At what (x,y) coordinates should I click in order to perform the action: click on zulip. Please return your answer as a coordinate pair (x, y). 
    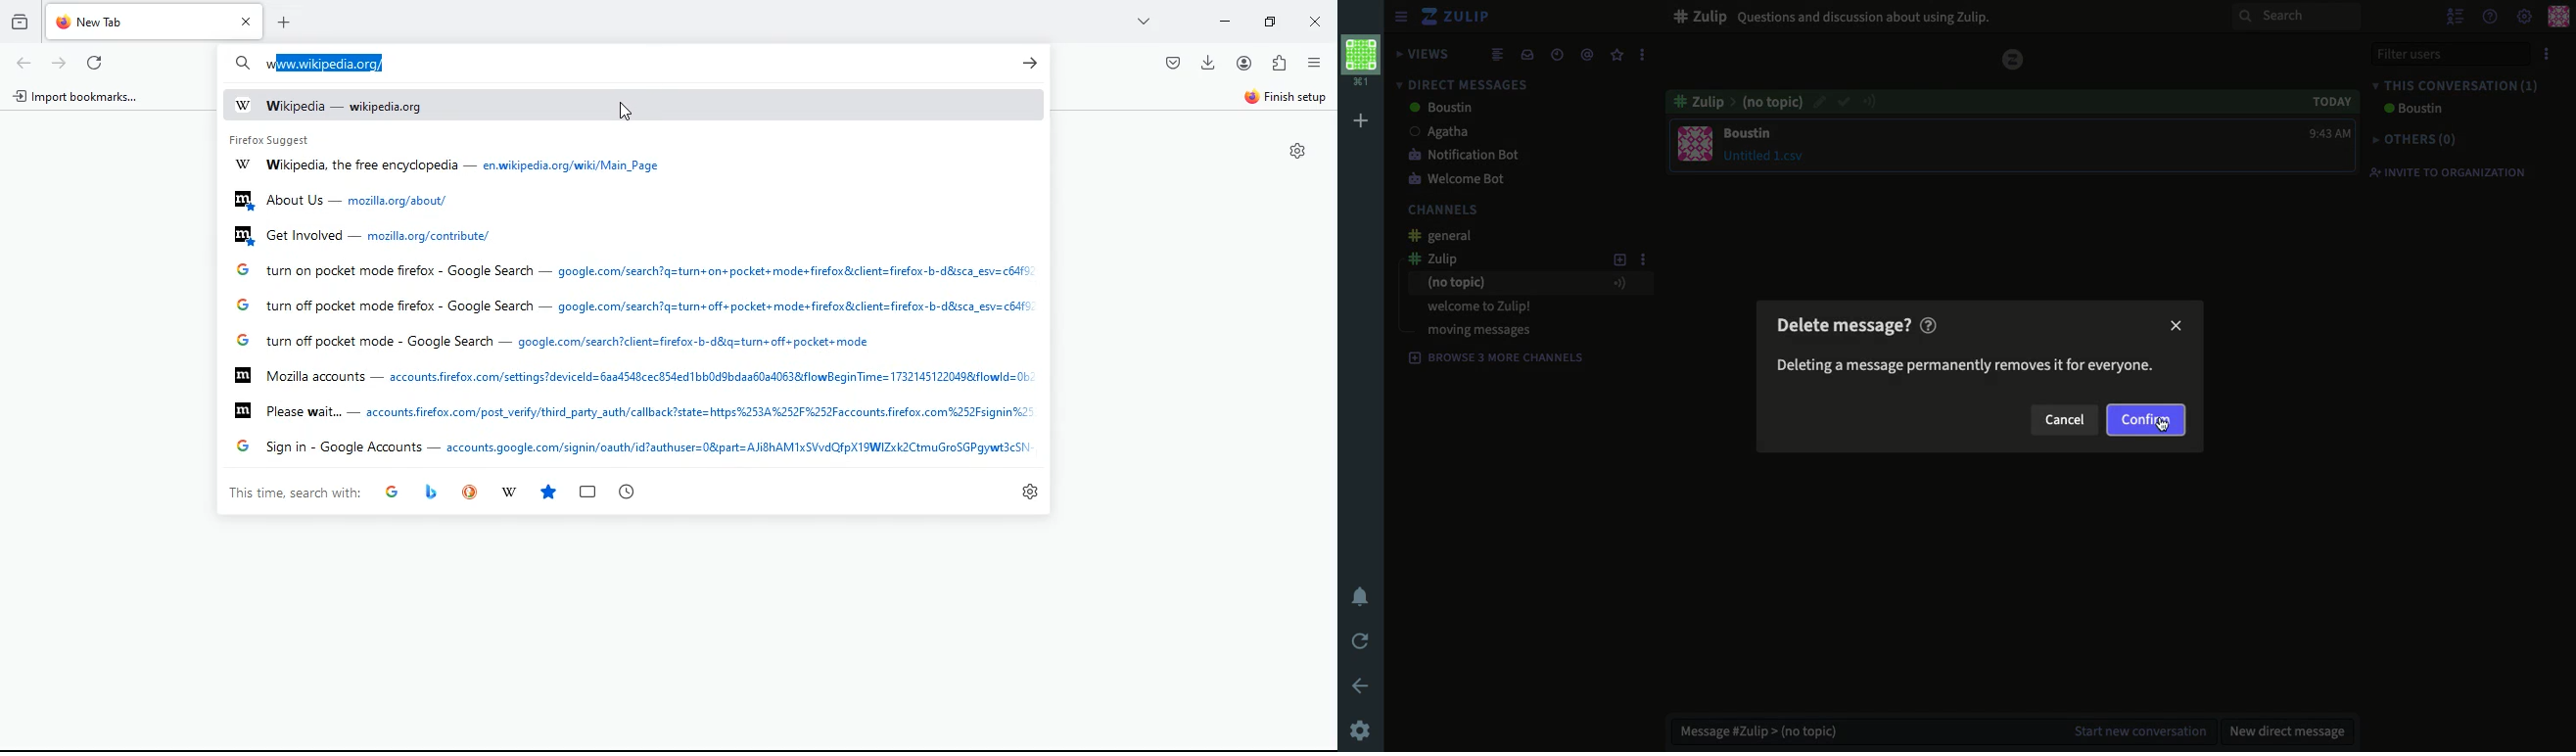
    Looking at the image, I should click on (1448, 258).